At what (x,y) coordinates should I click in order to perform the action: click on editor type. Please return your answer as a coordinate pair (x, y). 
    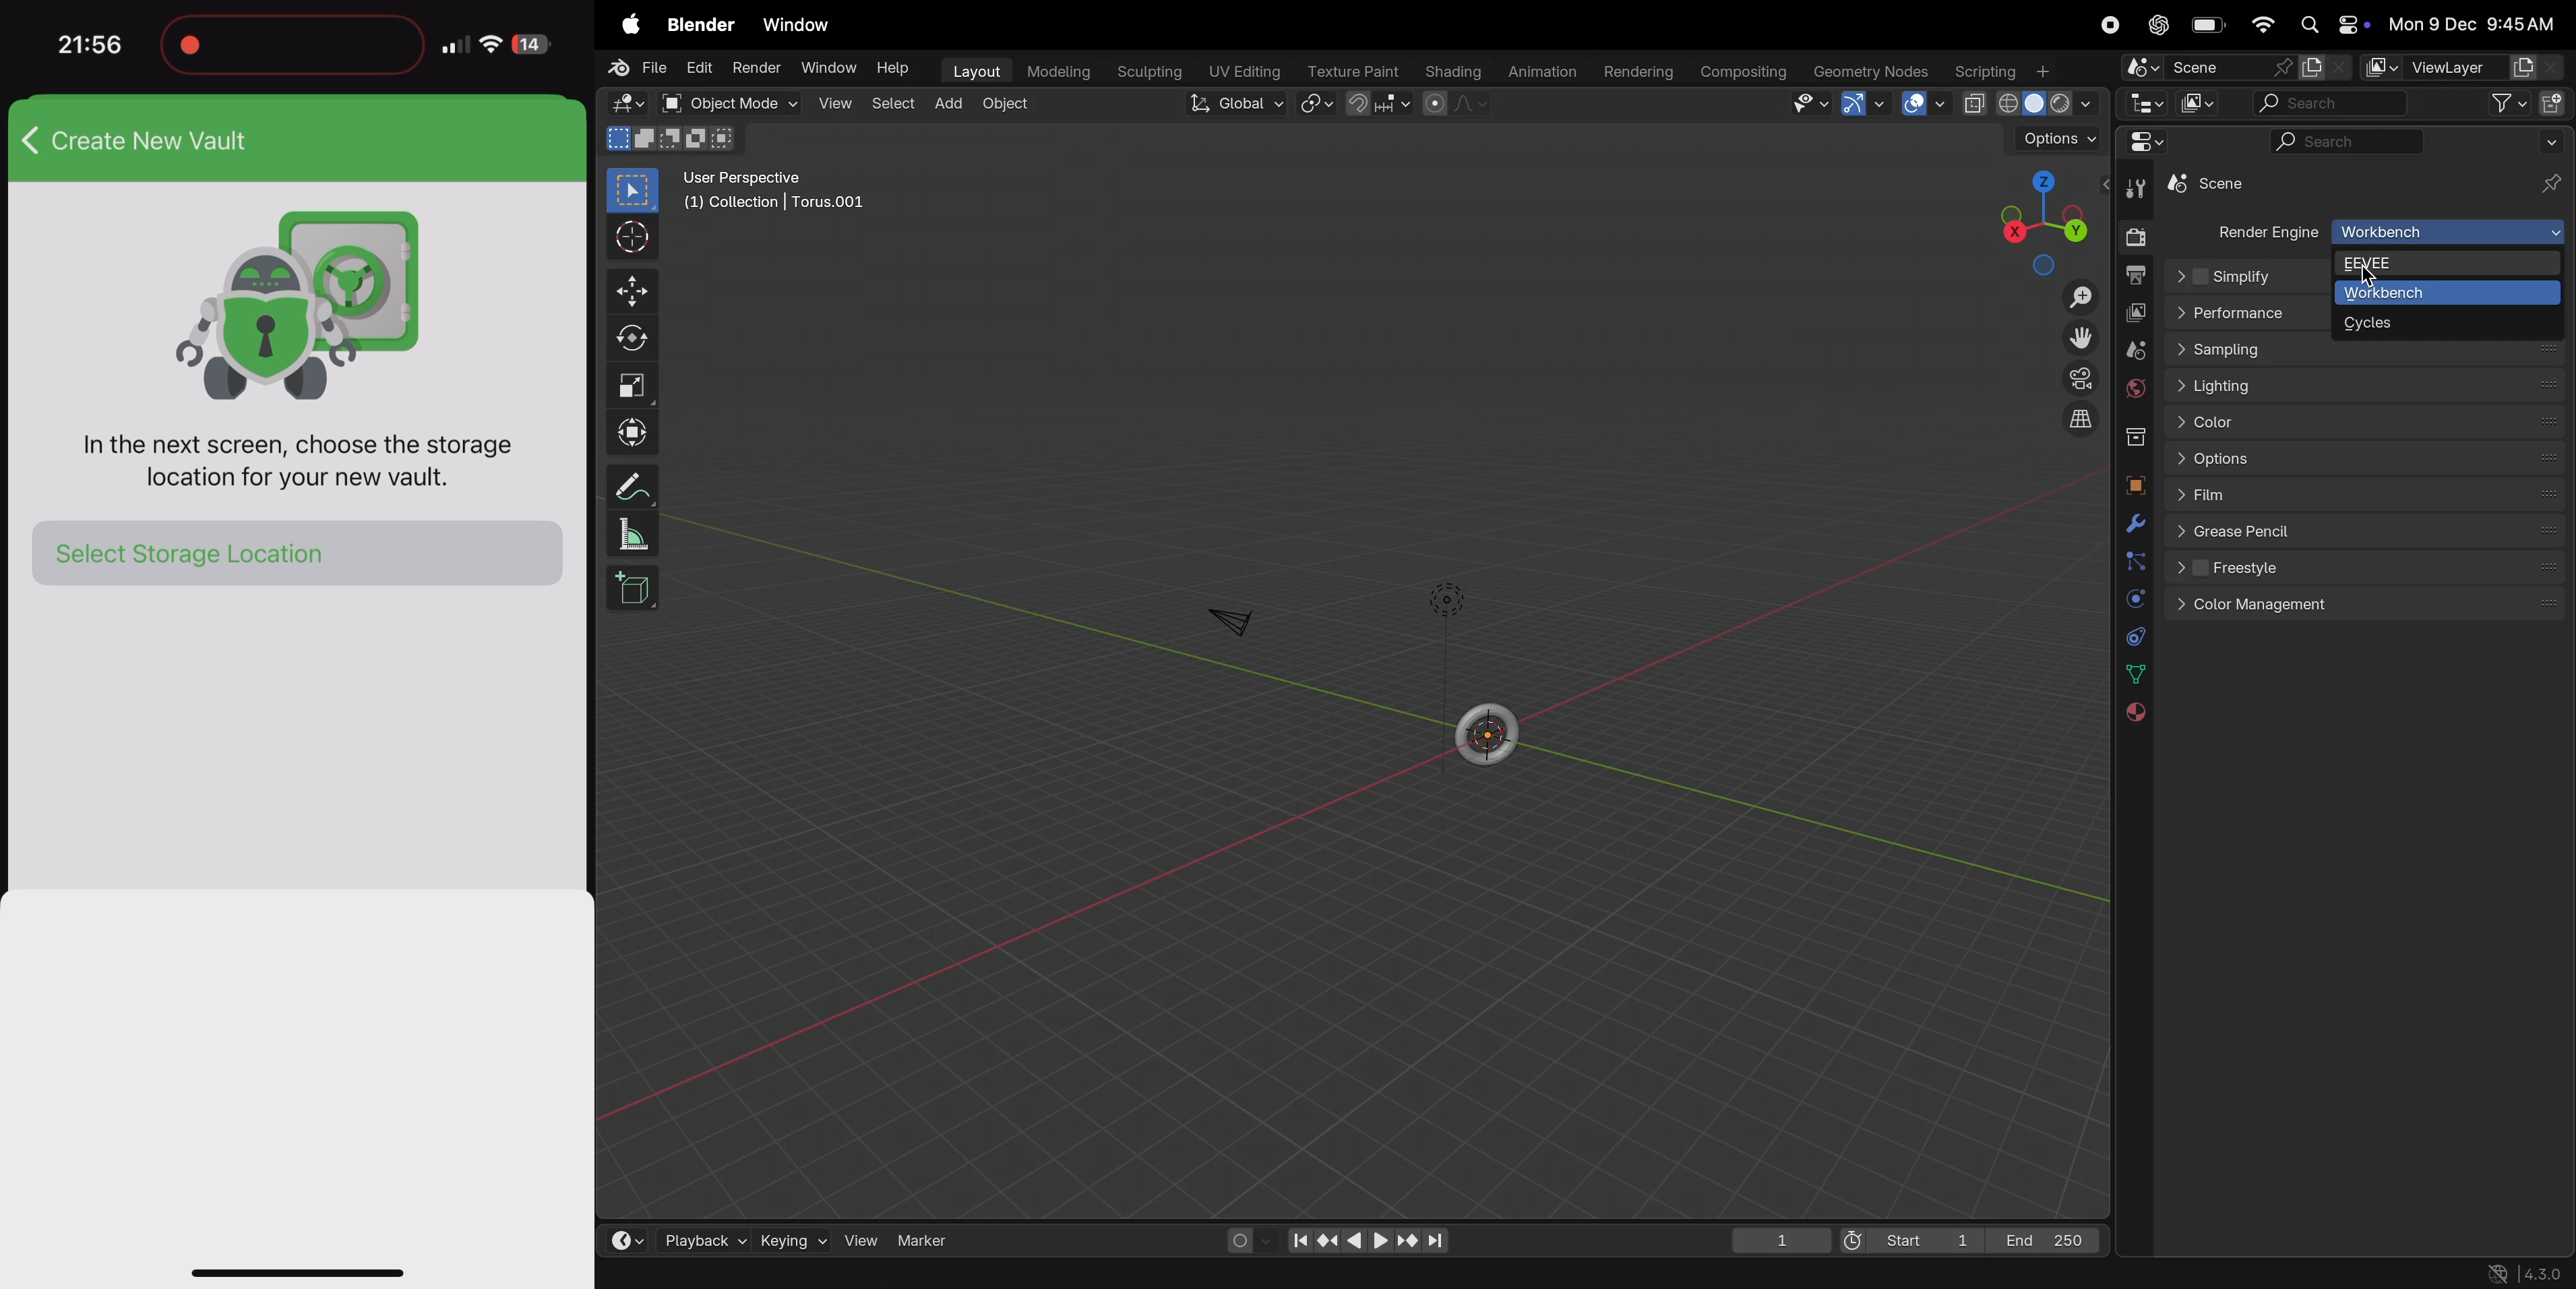
    Looking at the image, I should click on (2137, 146).